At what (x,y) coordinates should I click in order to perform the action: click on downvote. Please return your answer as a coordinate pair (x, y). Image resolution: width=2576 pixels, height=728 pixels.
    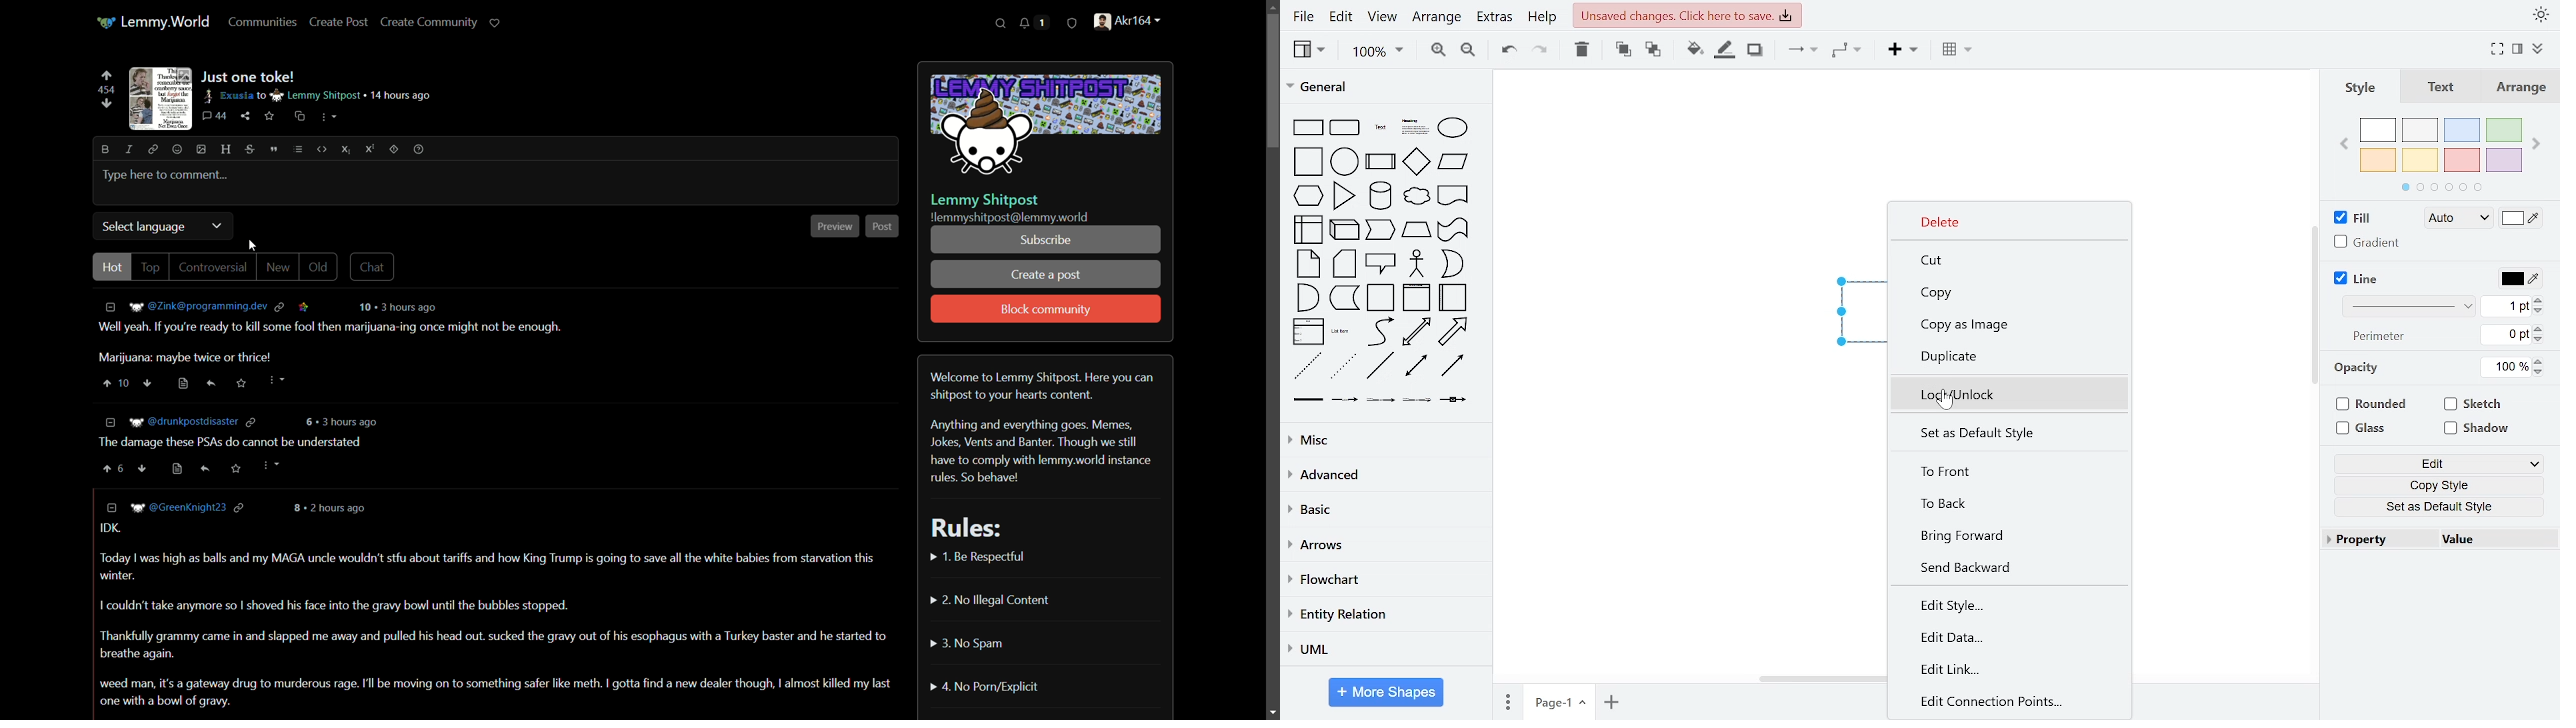
    Looking at the image, I should click on (141, 470).